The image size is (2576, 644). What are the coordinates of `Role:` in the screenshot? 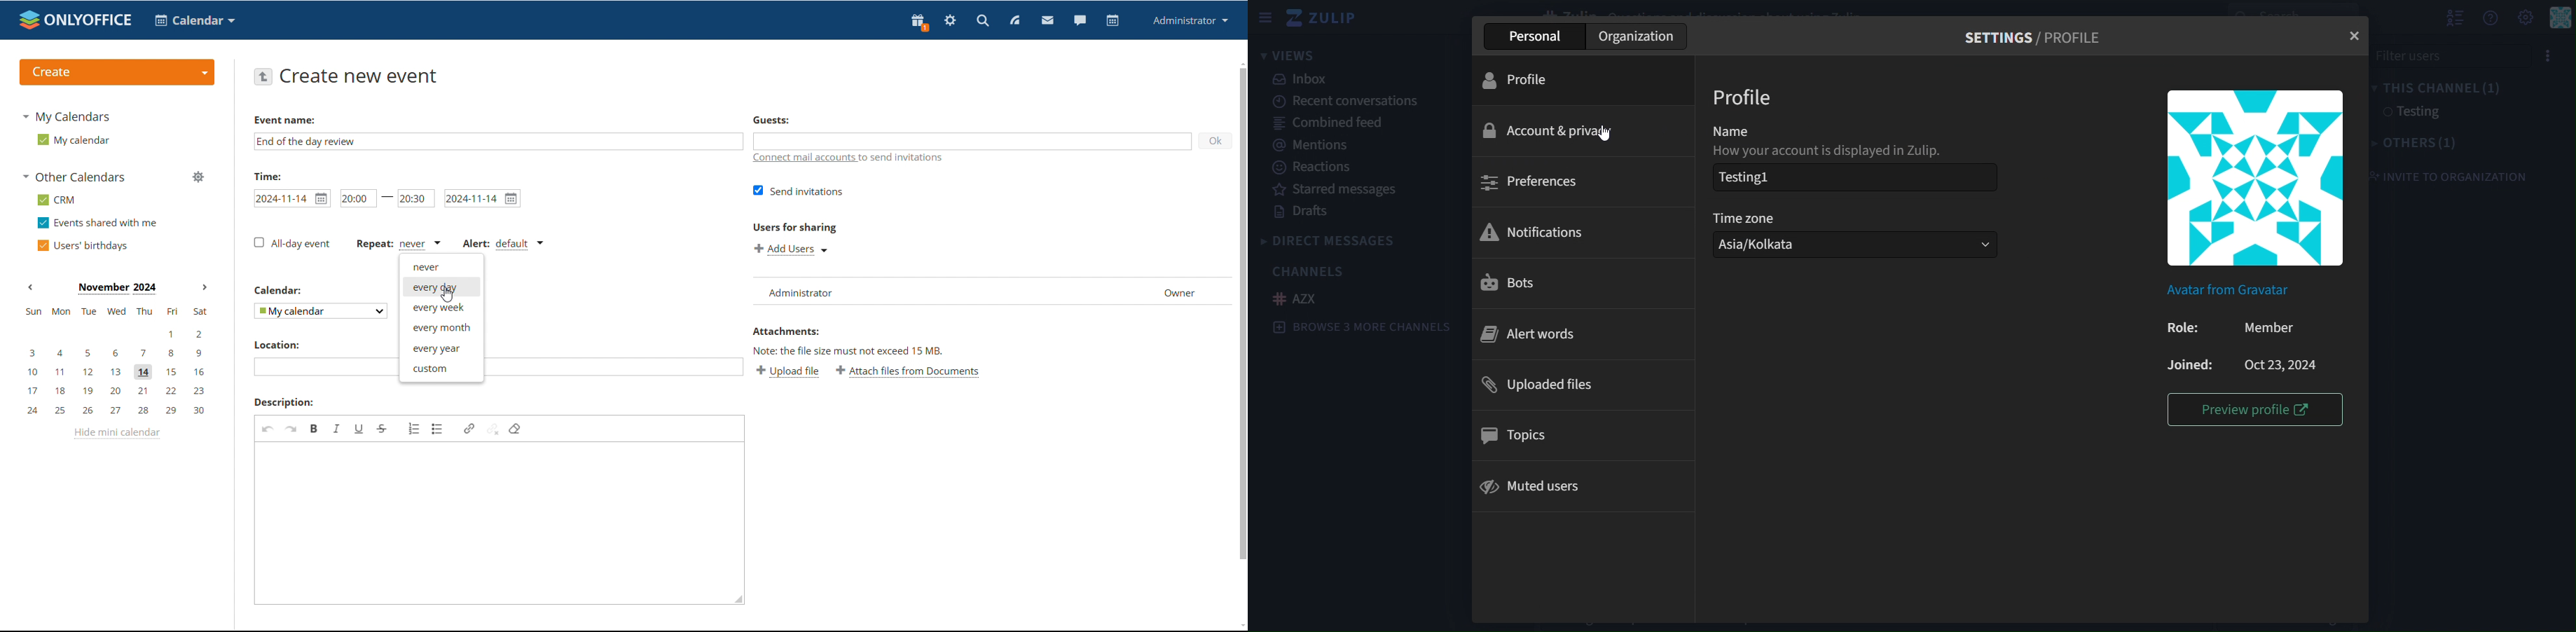 It's located at (2182, 327).